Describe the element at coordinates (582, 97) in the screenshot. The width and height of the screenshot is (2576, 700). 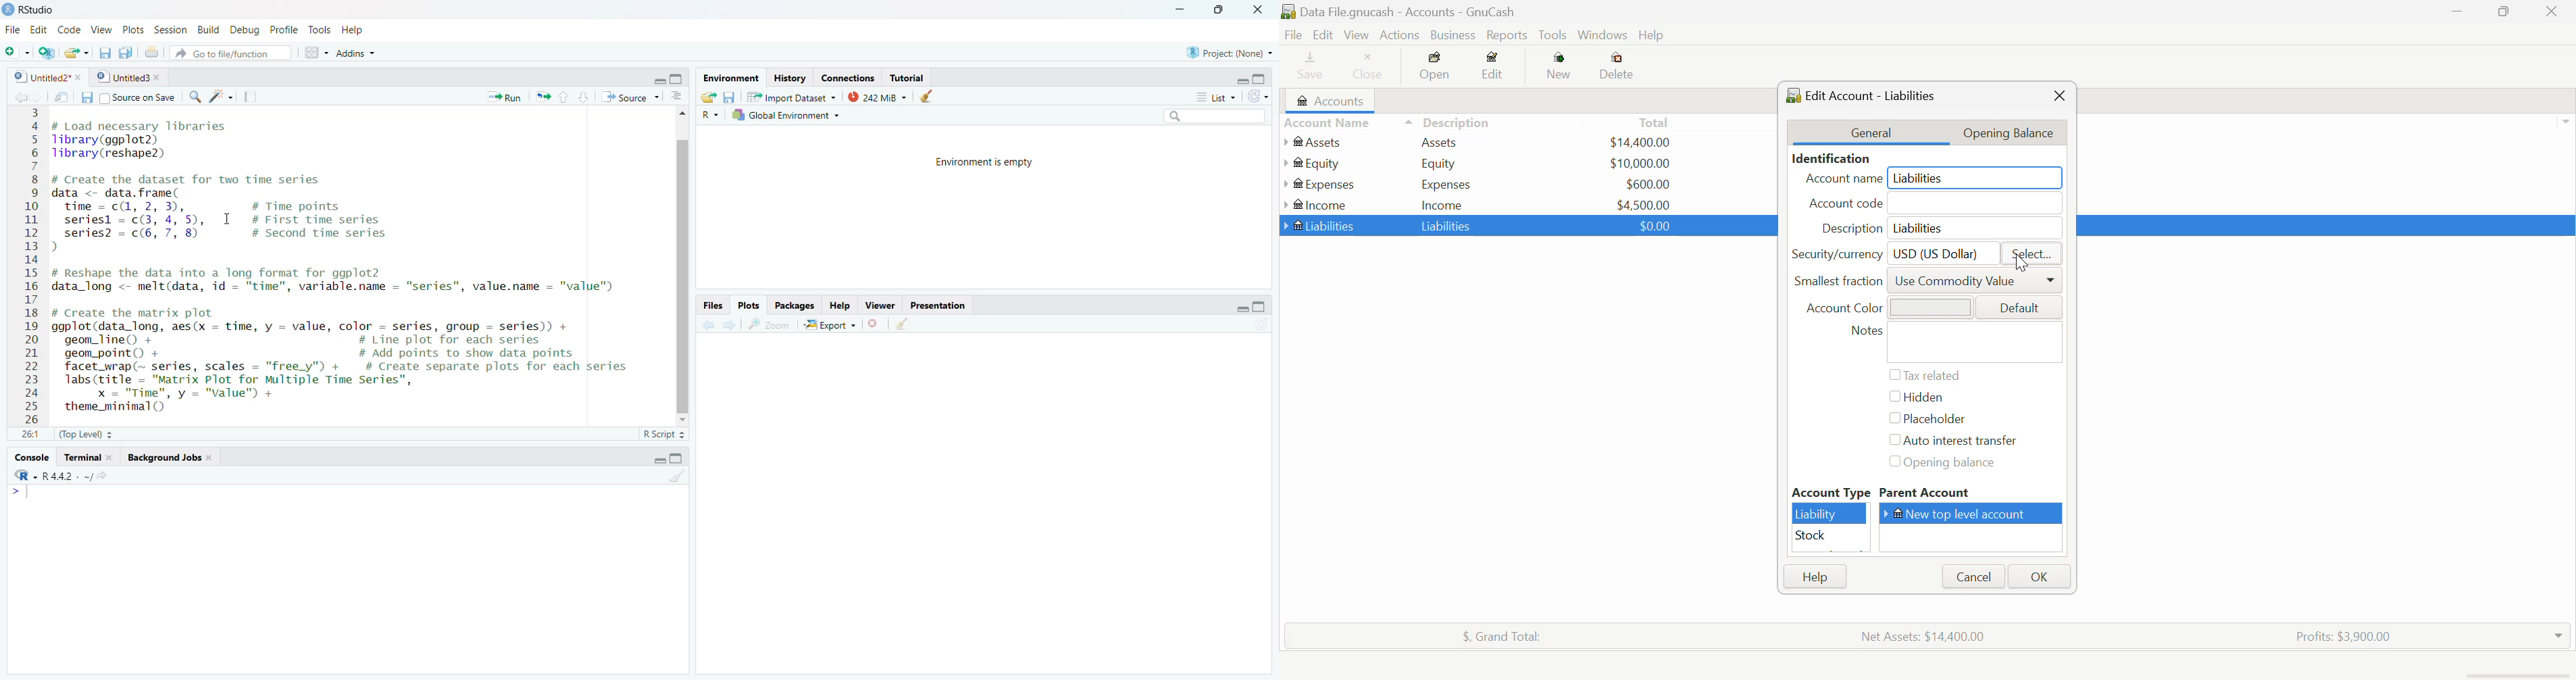
I see `down` at that location.